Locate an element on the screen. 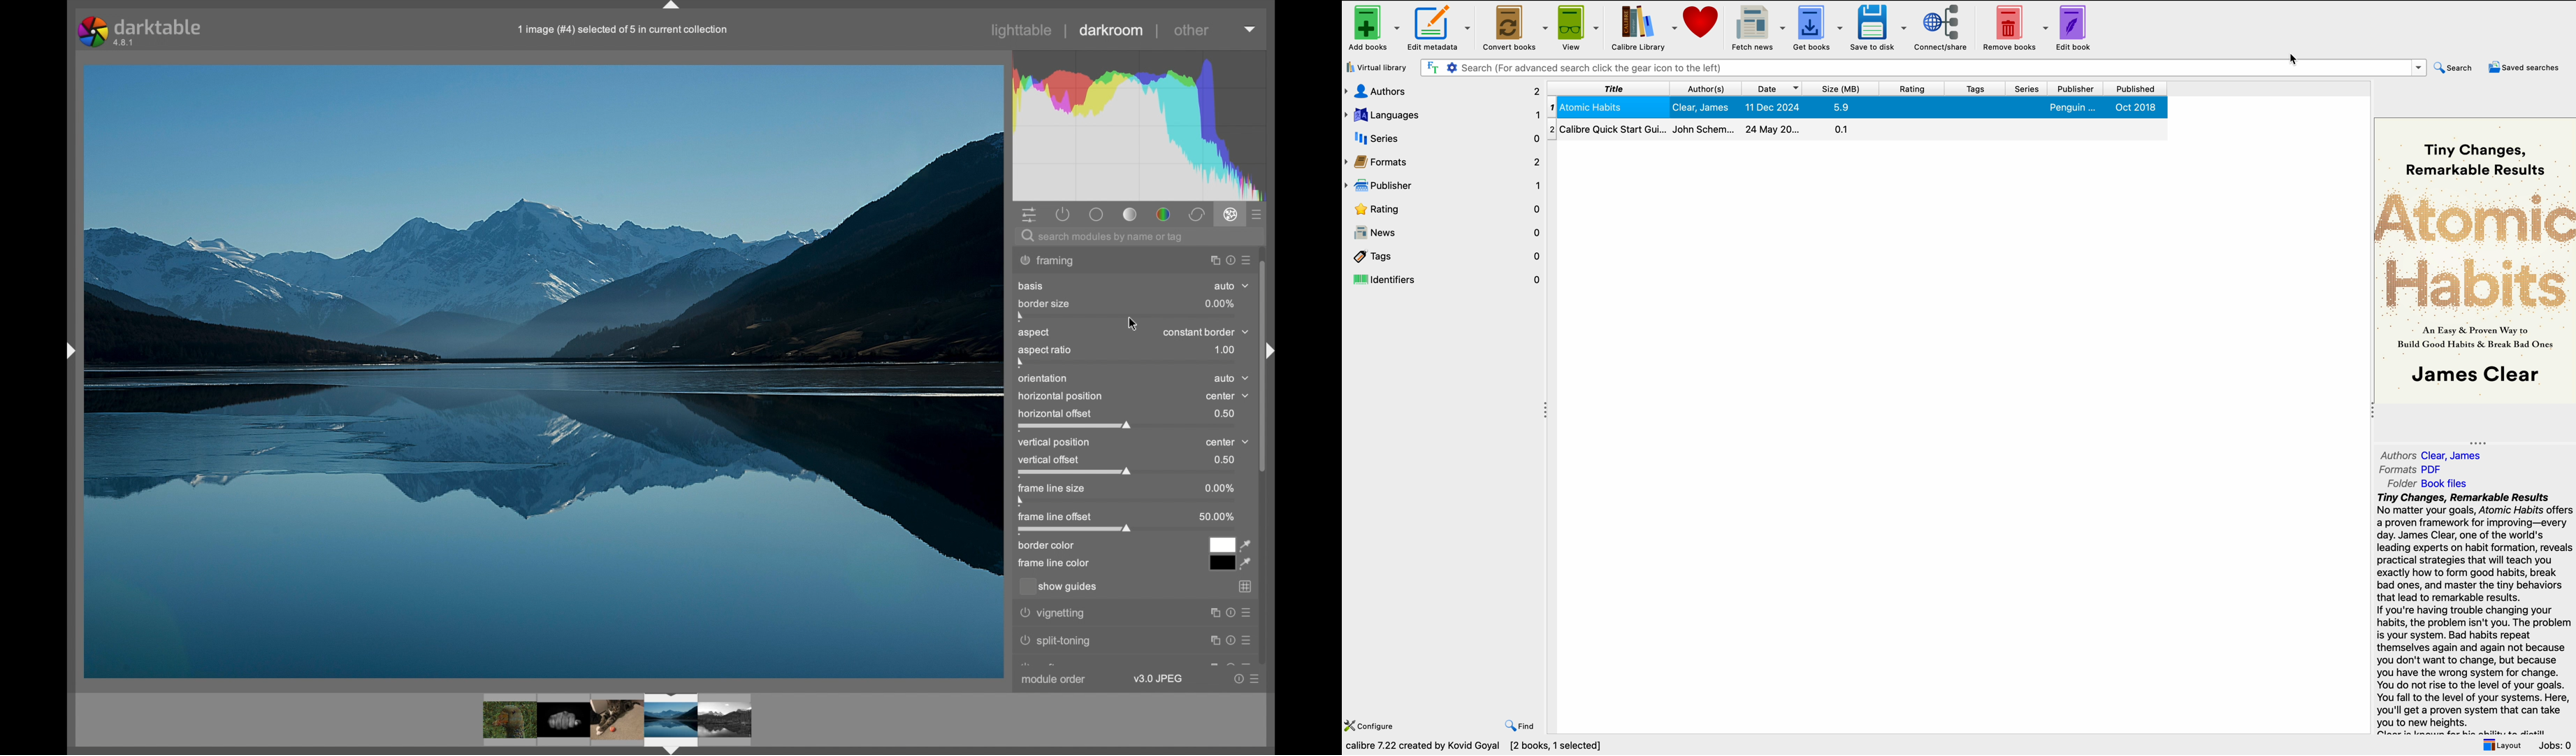 The width and height of the screenshot is (2576, 756). publisher is located at coordinates (1443, 184).